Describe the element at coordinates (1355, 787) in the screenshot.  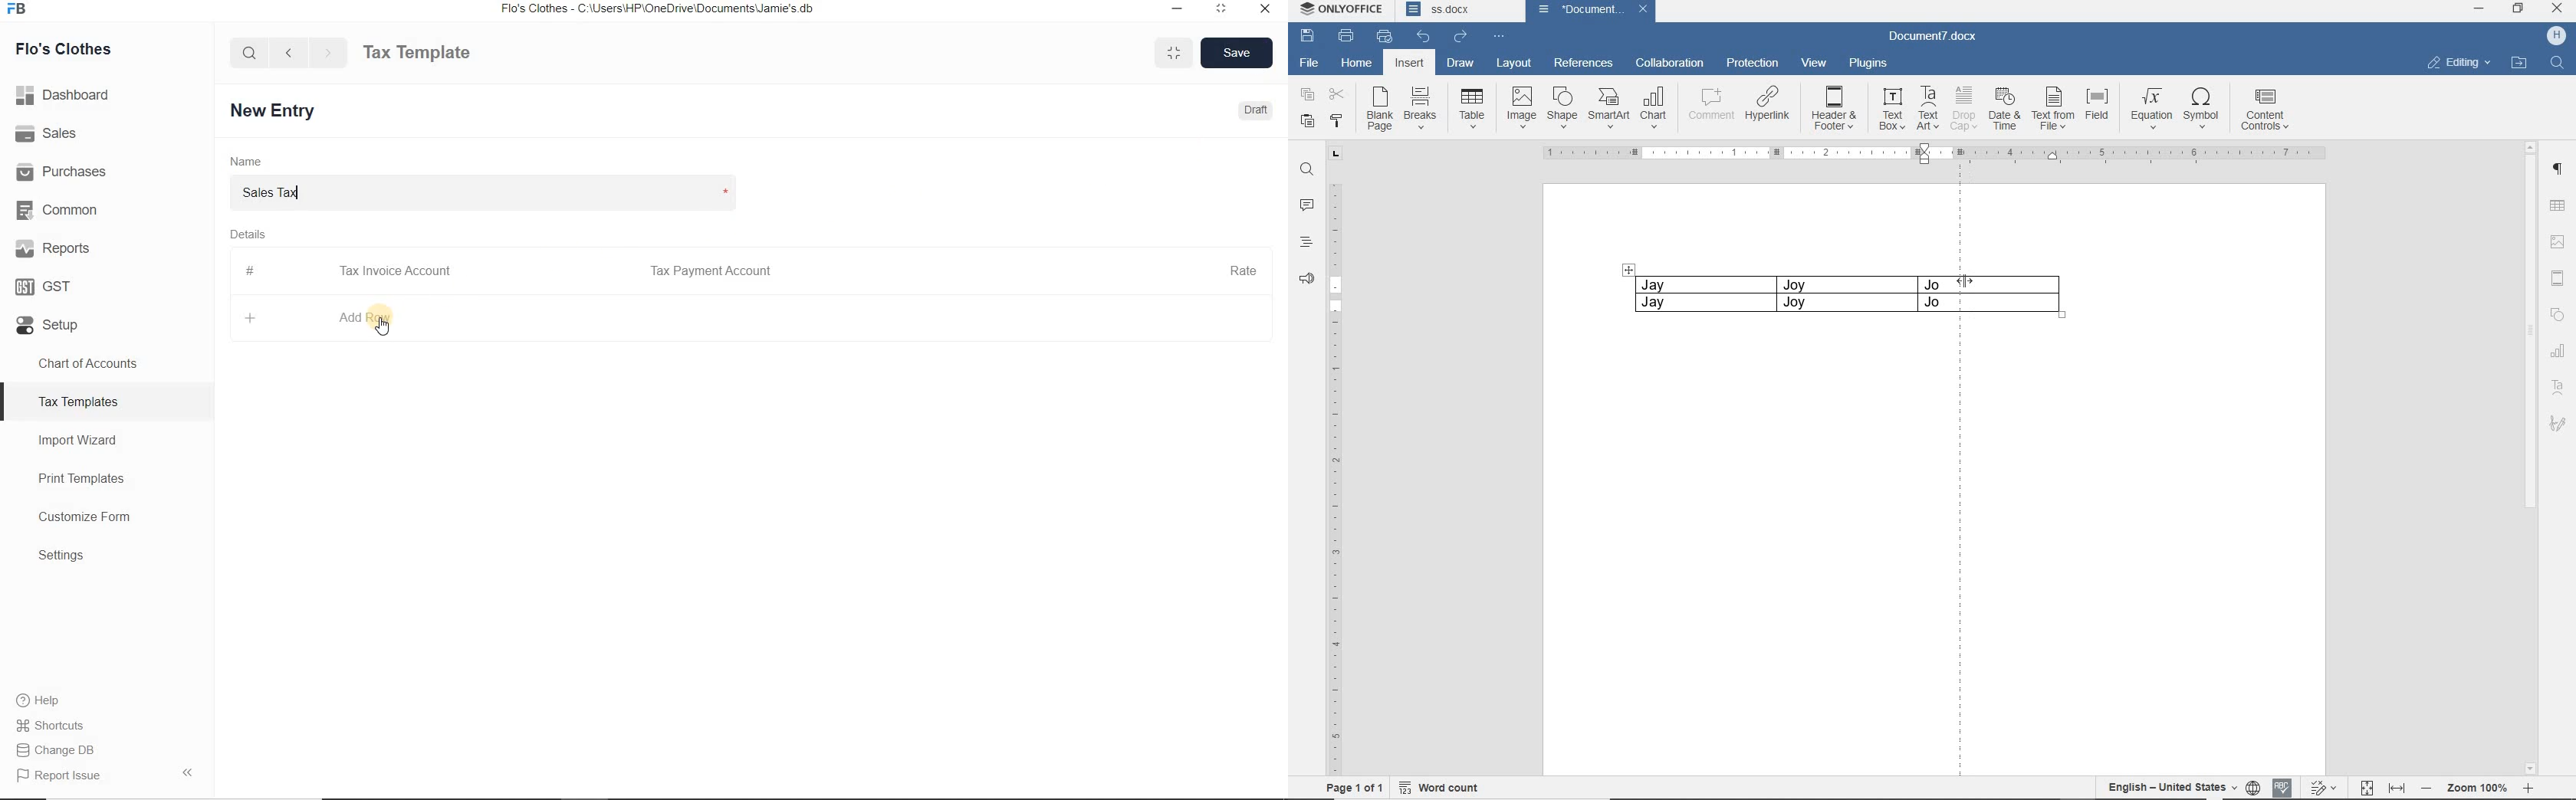
I see `PAGE 1 OF 1` at that location.